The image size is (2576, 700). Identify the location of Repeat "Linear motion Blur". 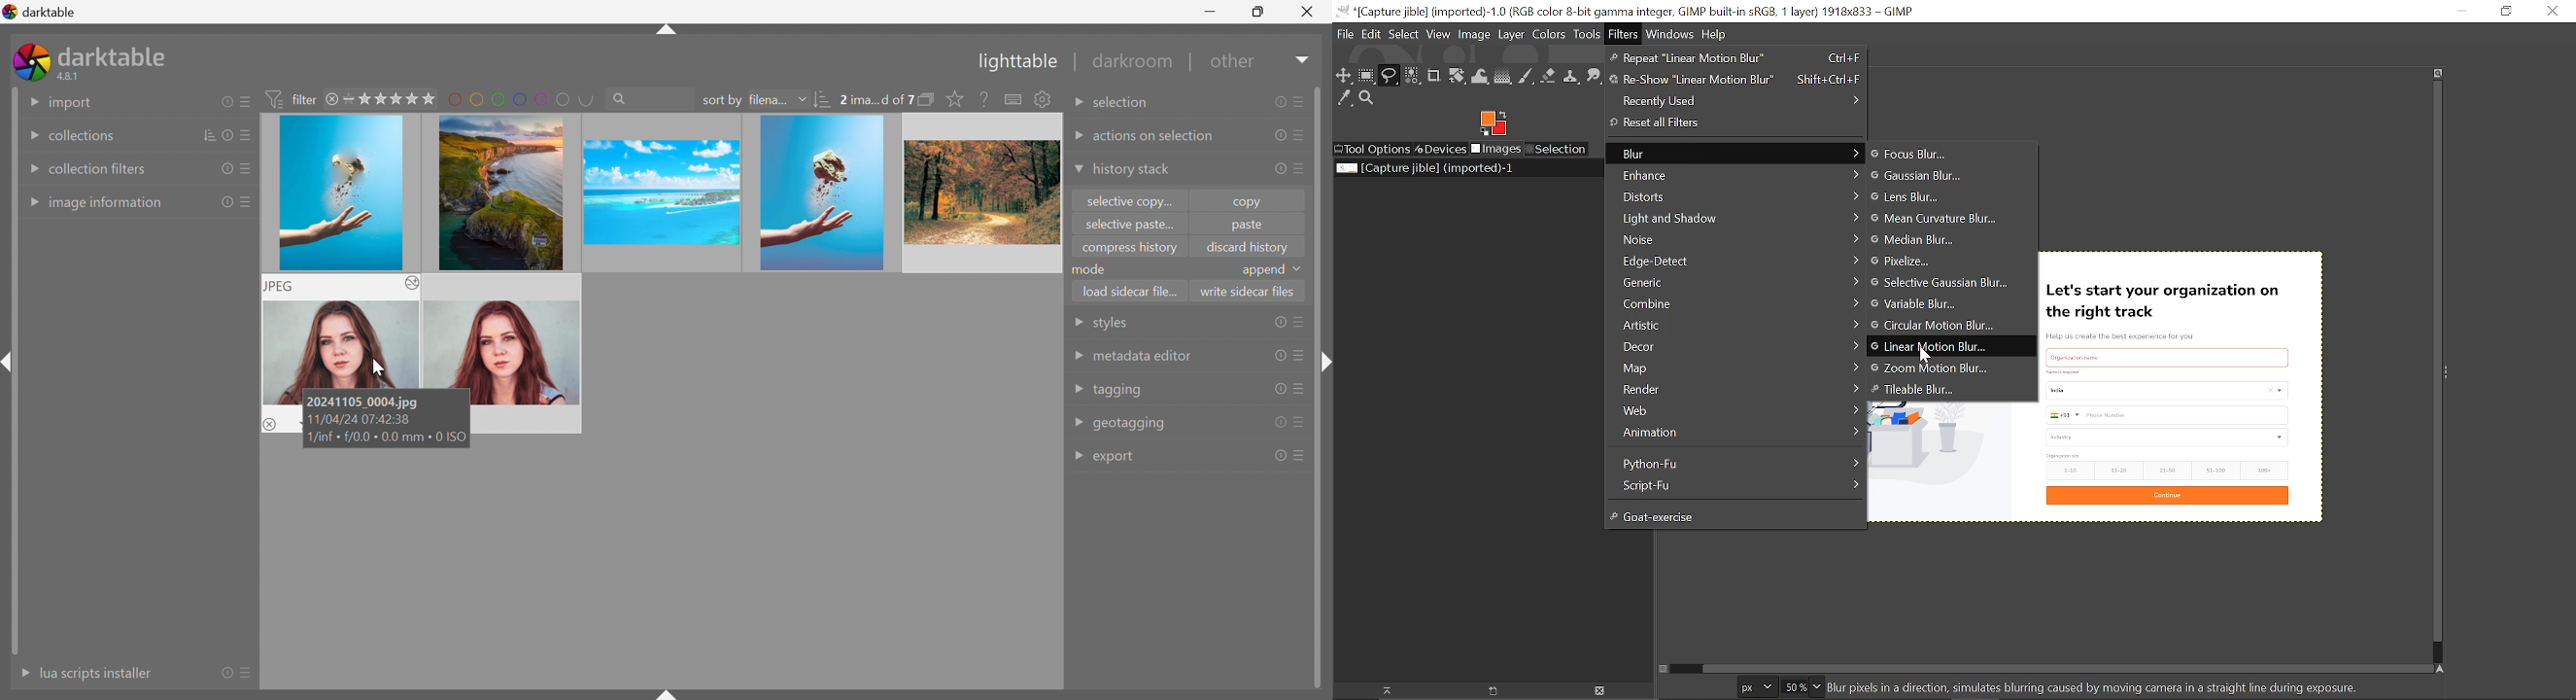
(1735, 58).